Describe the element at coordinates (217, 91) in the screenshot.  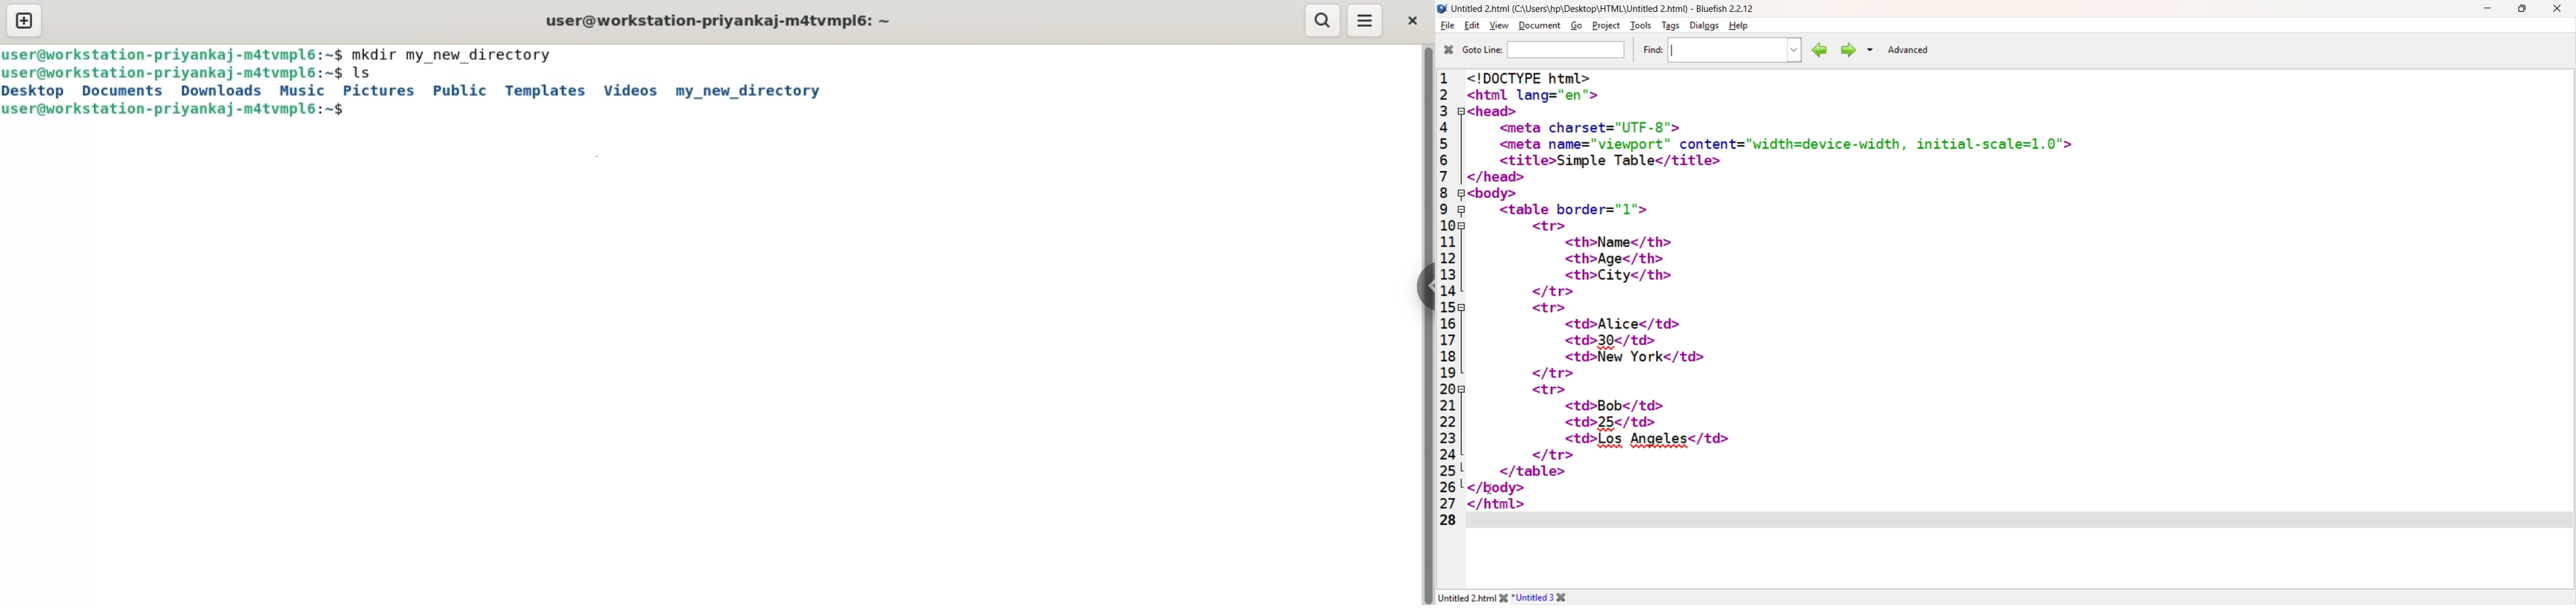
I see `downloads` at that location.